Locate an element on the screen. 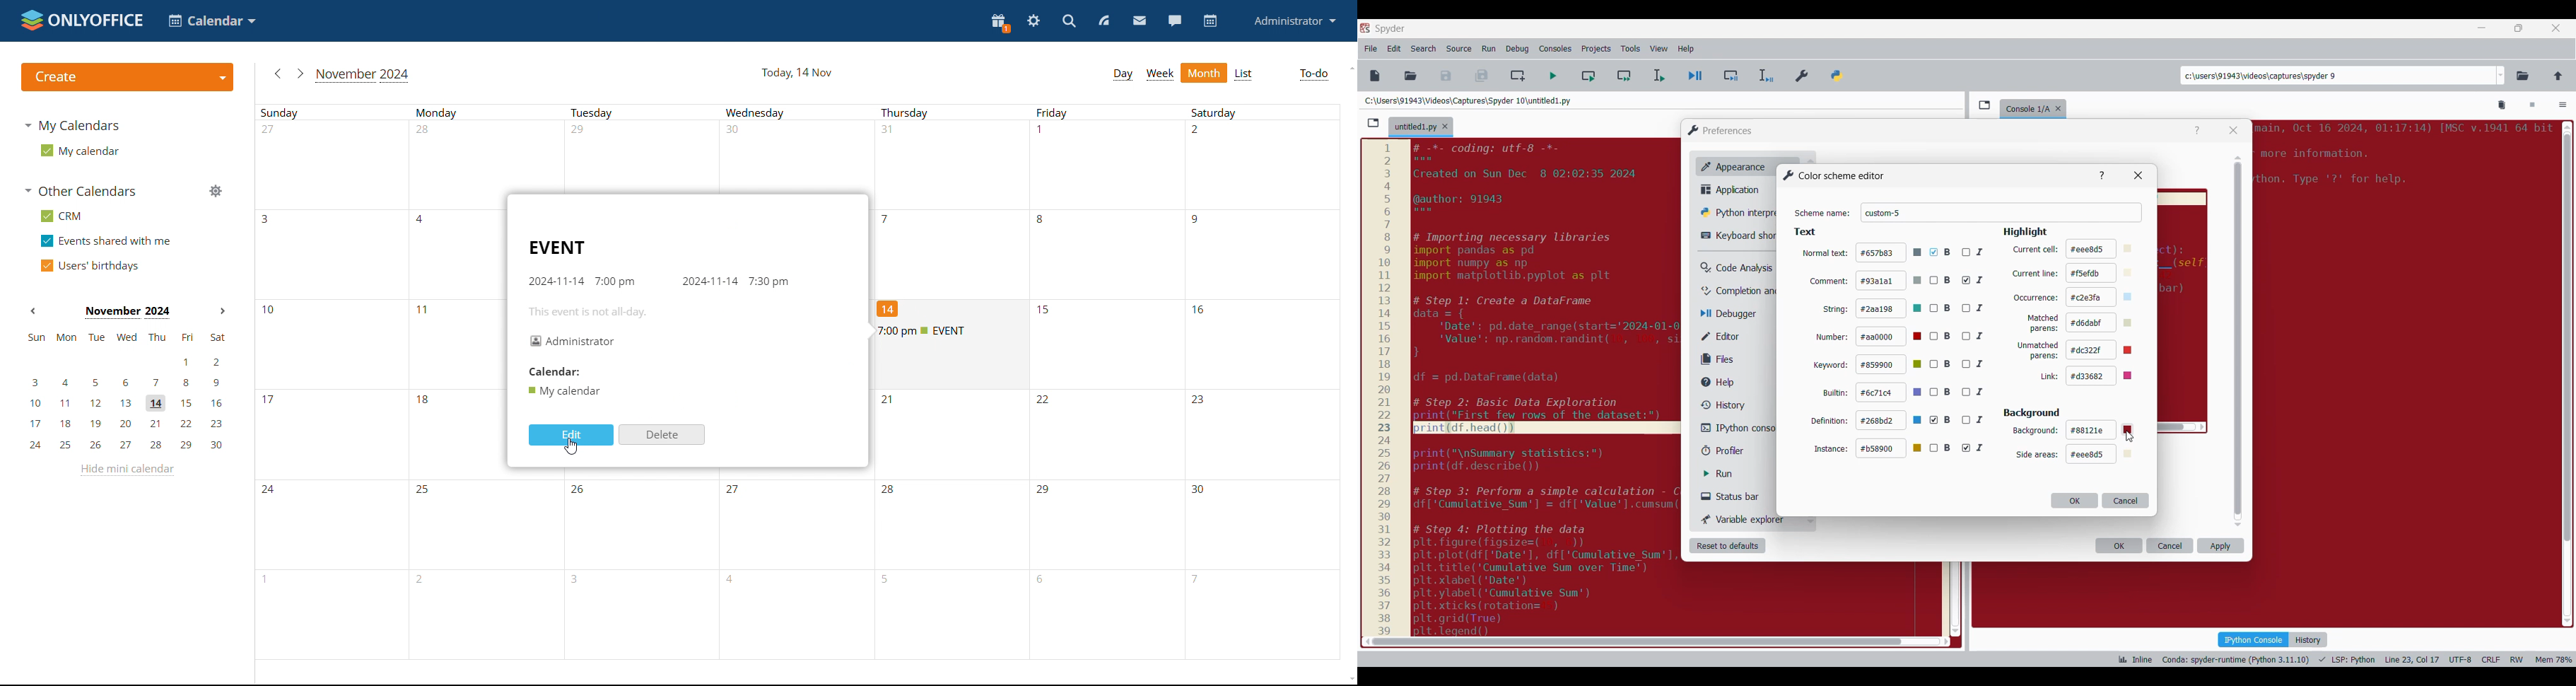 This screenshot has width=2576, height=700. days of a month is located at coordinates (372, 390).